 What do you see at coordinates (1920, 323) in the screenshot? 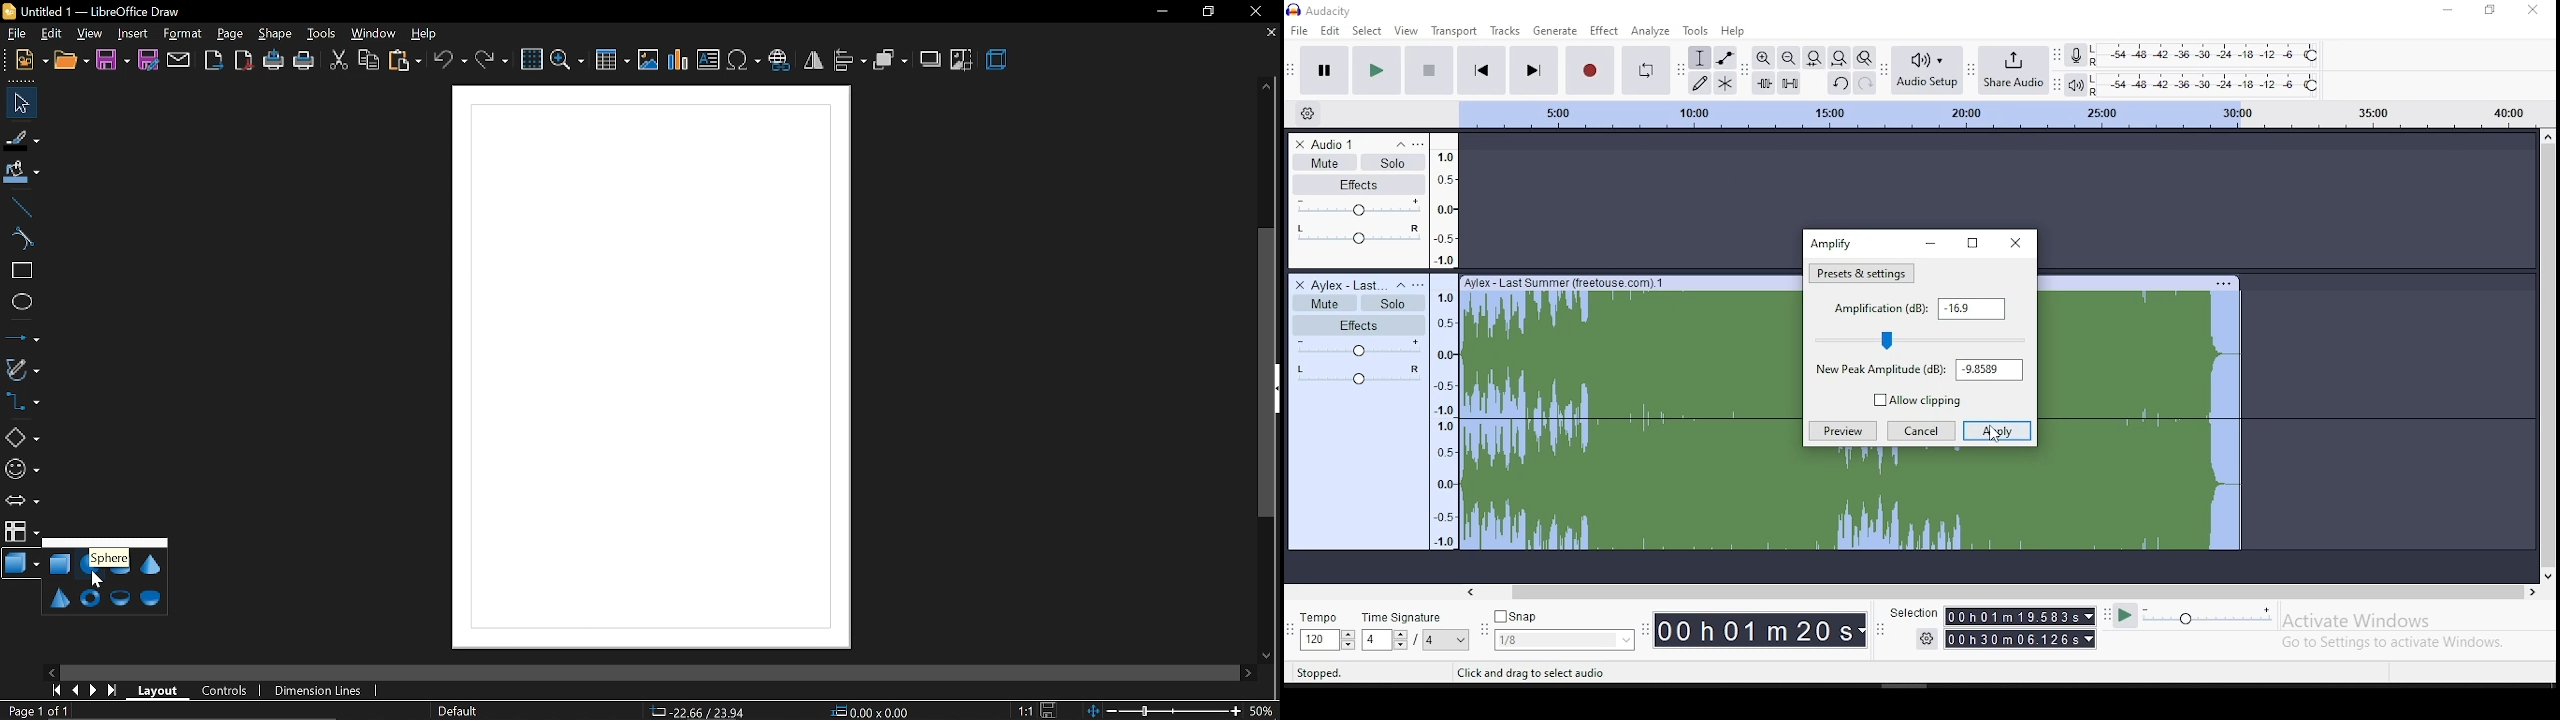
I see `amplification` at bounding box center [1920, 323].